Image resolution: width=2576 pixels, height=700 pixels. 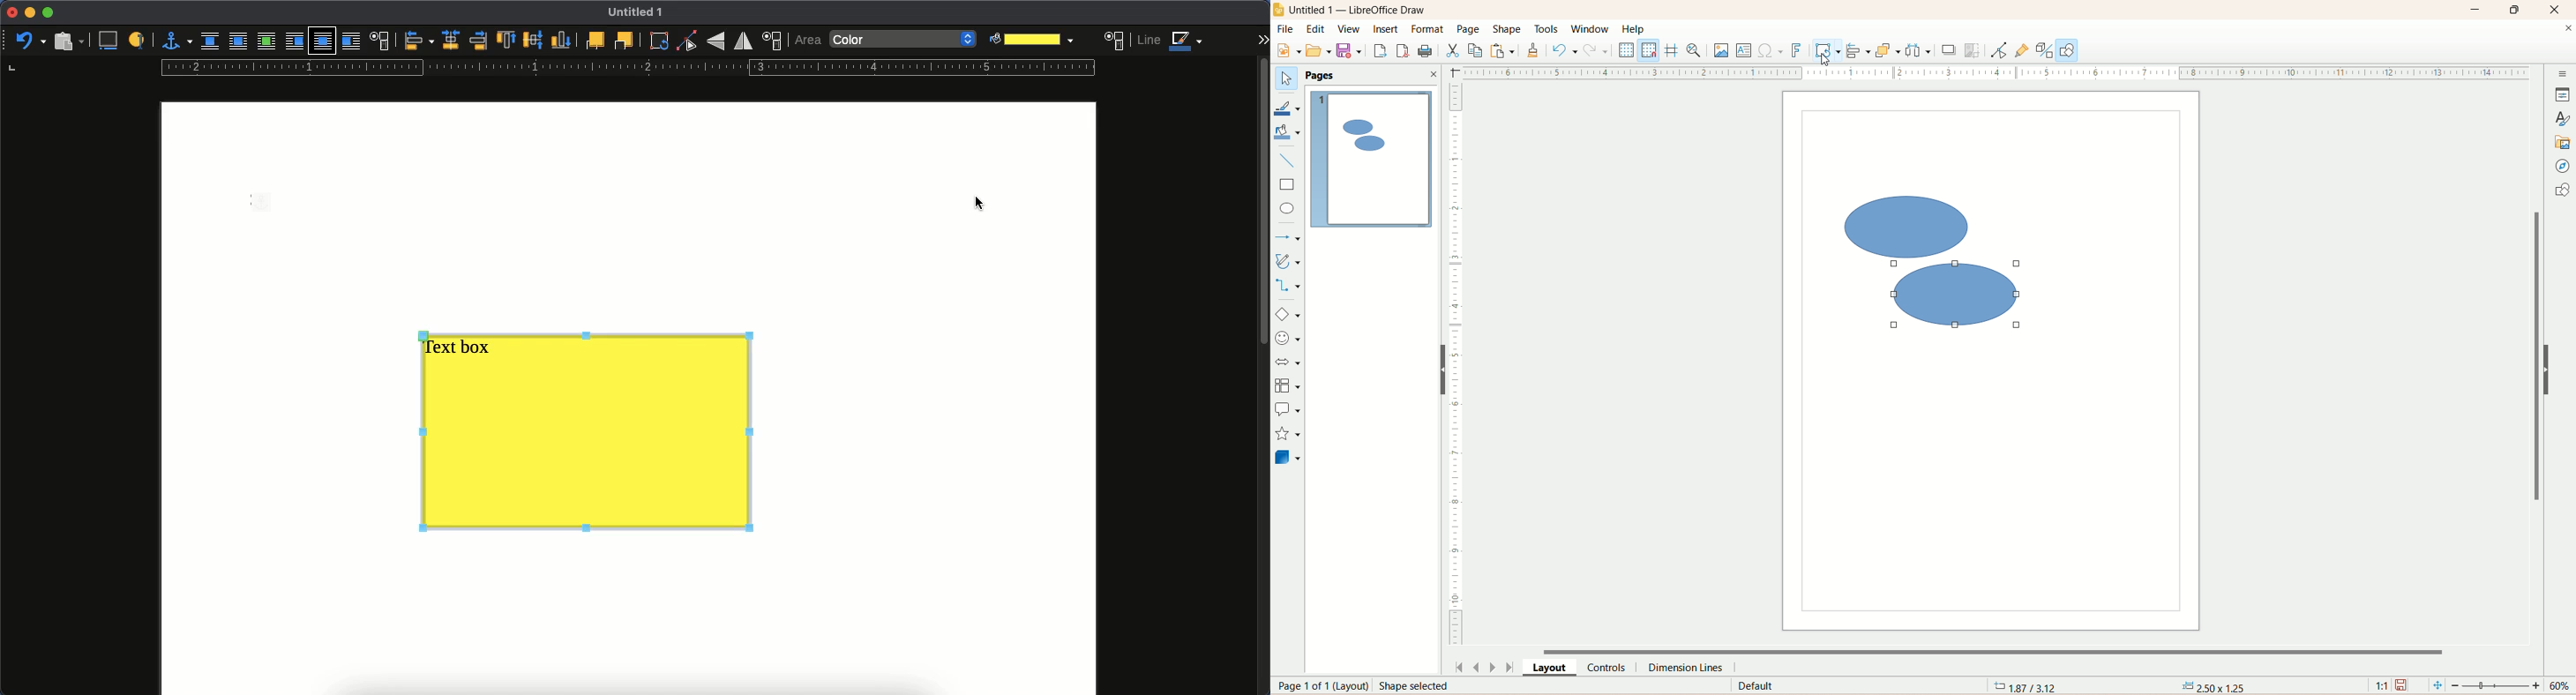 I want to click on close, so click(x=2561, y=9).